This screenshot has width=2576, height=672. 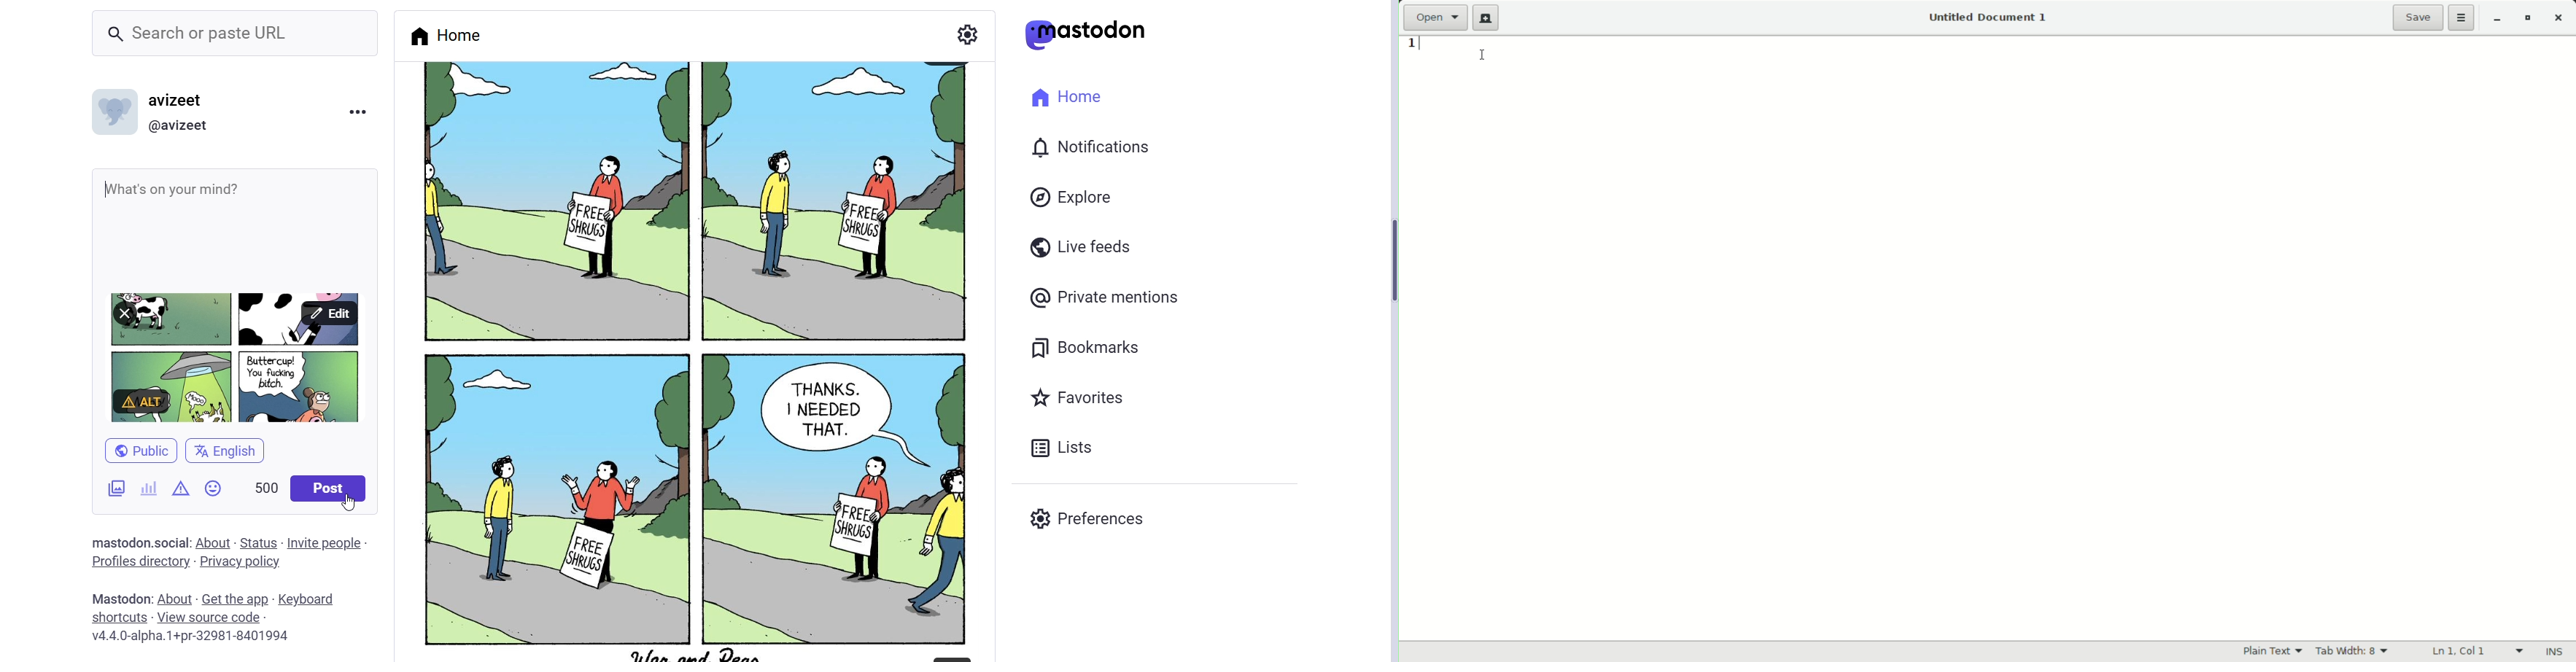 What do you see at coordinates (141, 403) in the screenshot?
I see `ALT (Content Warning)` at bounding box center [141, 403].